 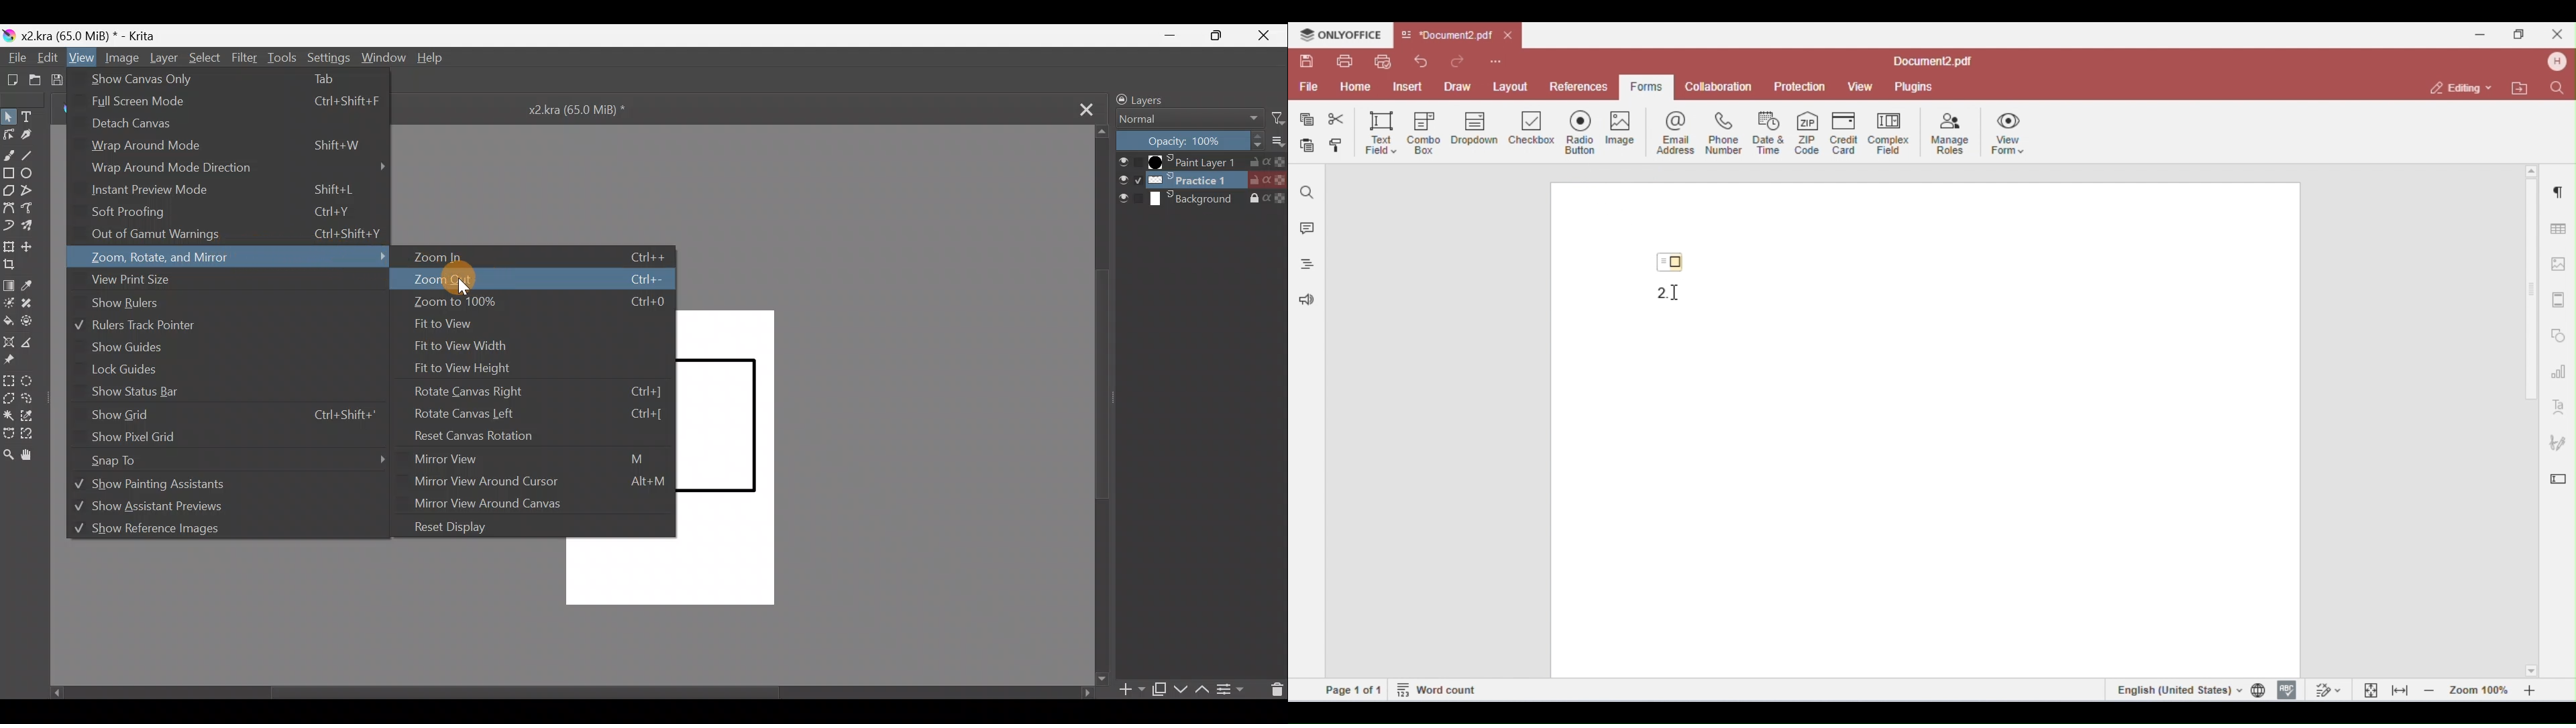 What do you see at coordinates (8, 320) in the screenshot?
I see `Fill a contiguous area of colour with colour/fill a selection` at bounding box center [8, 320].